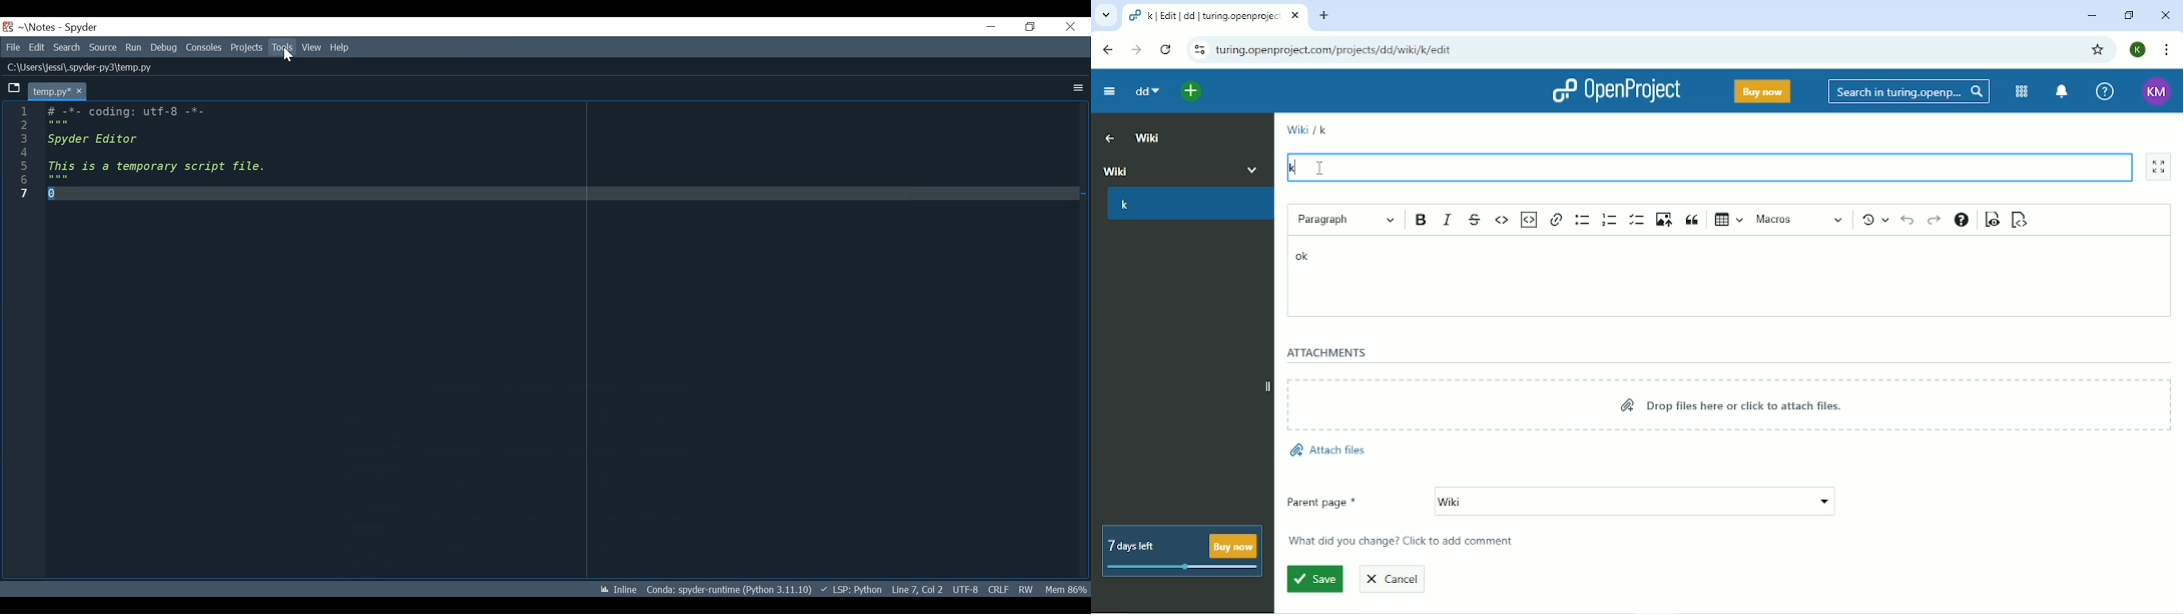 Image resolution: width=2184 pixels, height=616 pixels. I want to click on Reload this page, so click(1167, 49).